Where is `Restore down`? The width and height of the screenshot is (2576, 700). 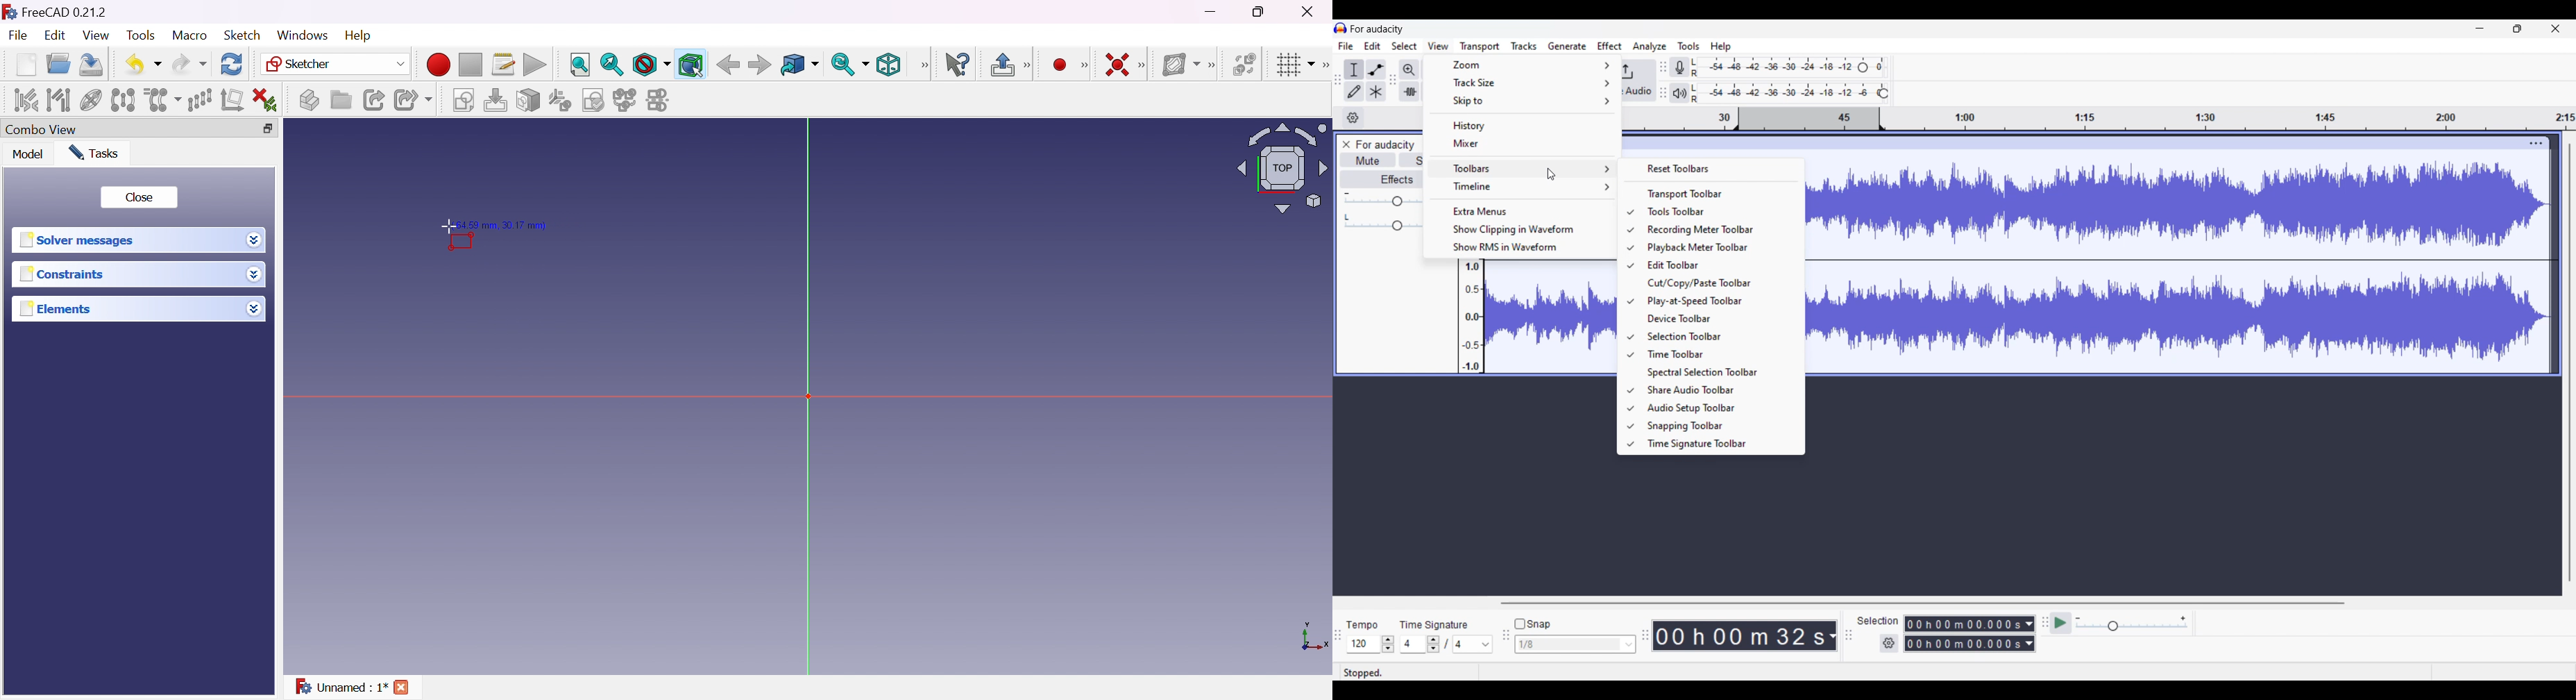 Restore down is located at coordinates (268, 128).